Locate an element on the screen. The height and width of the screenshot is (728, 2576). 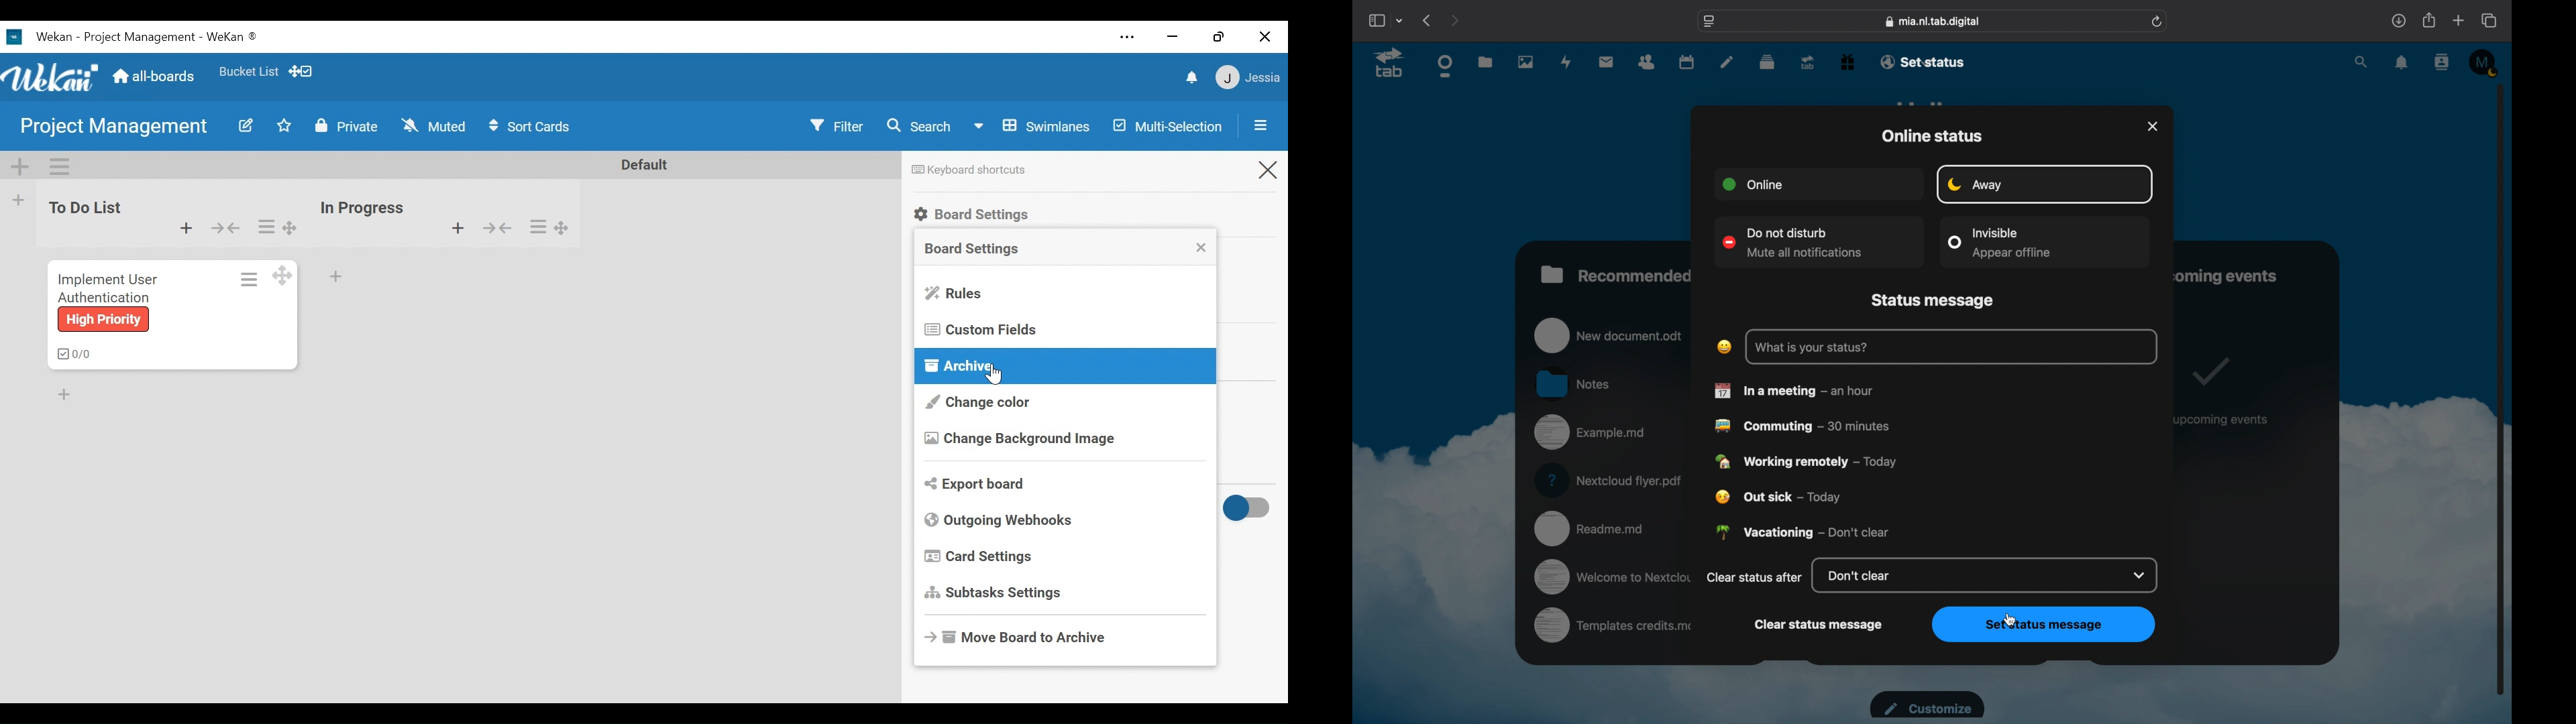
laughing emoji is located at coordinates (1723, 346).